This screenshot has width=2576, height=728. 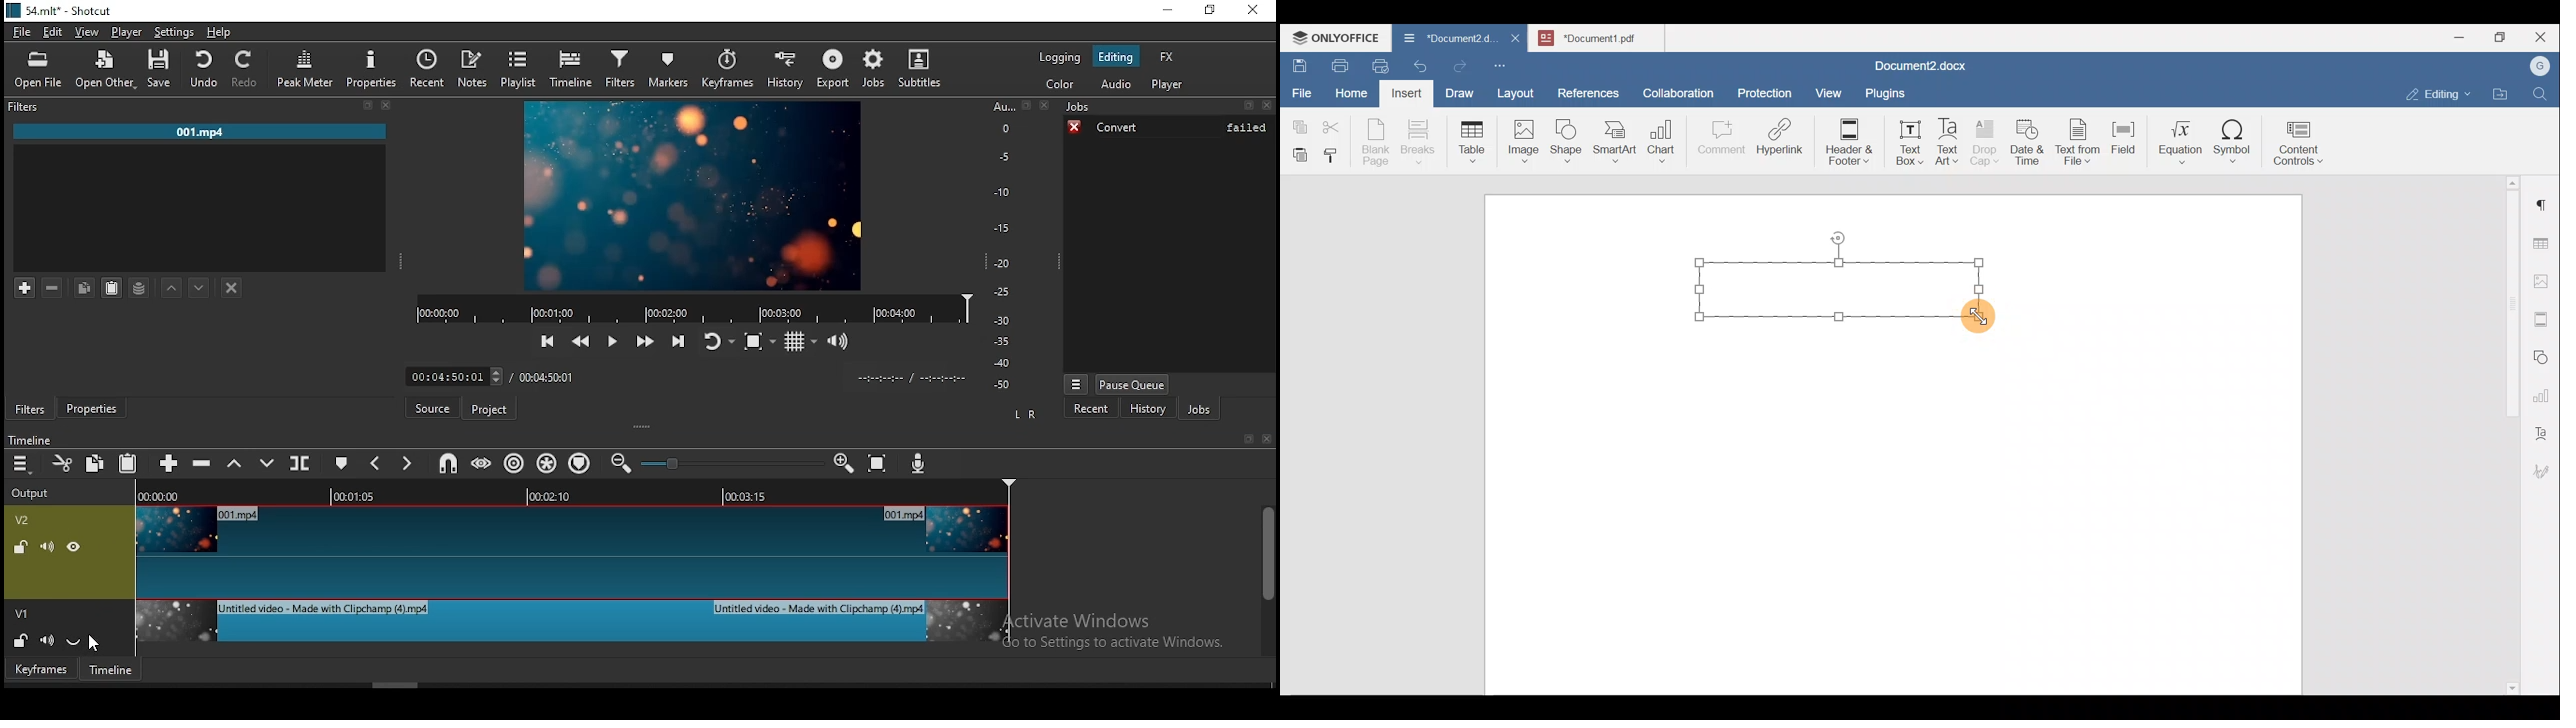 I want to click on fx, so click(x=1167, y=56).